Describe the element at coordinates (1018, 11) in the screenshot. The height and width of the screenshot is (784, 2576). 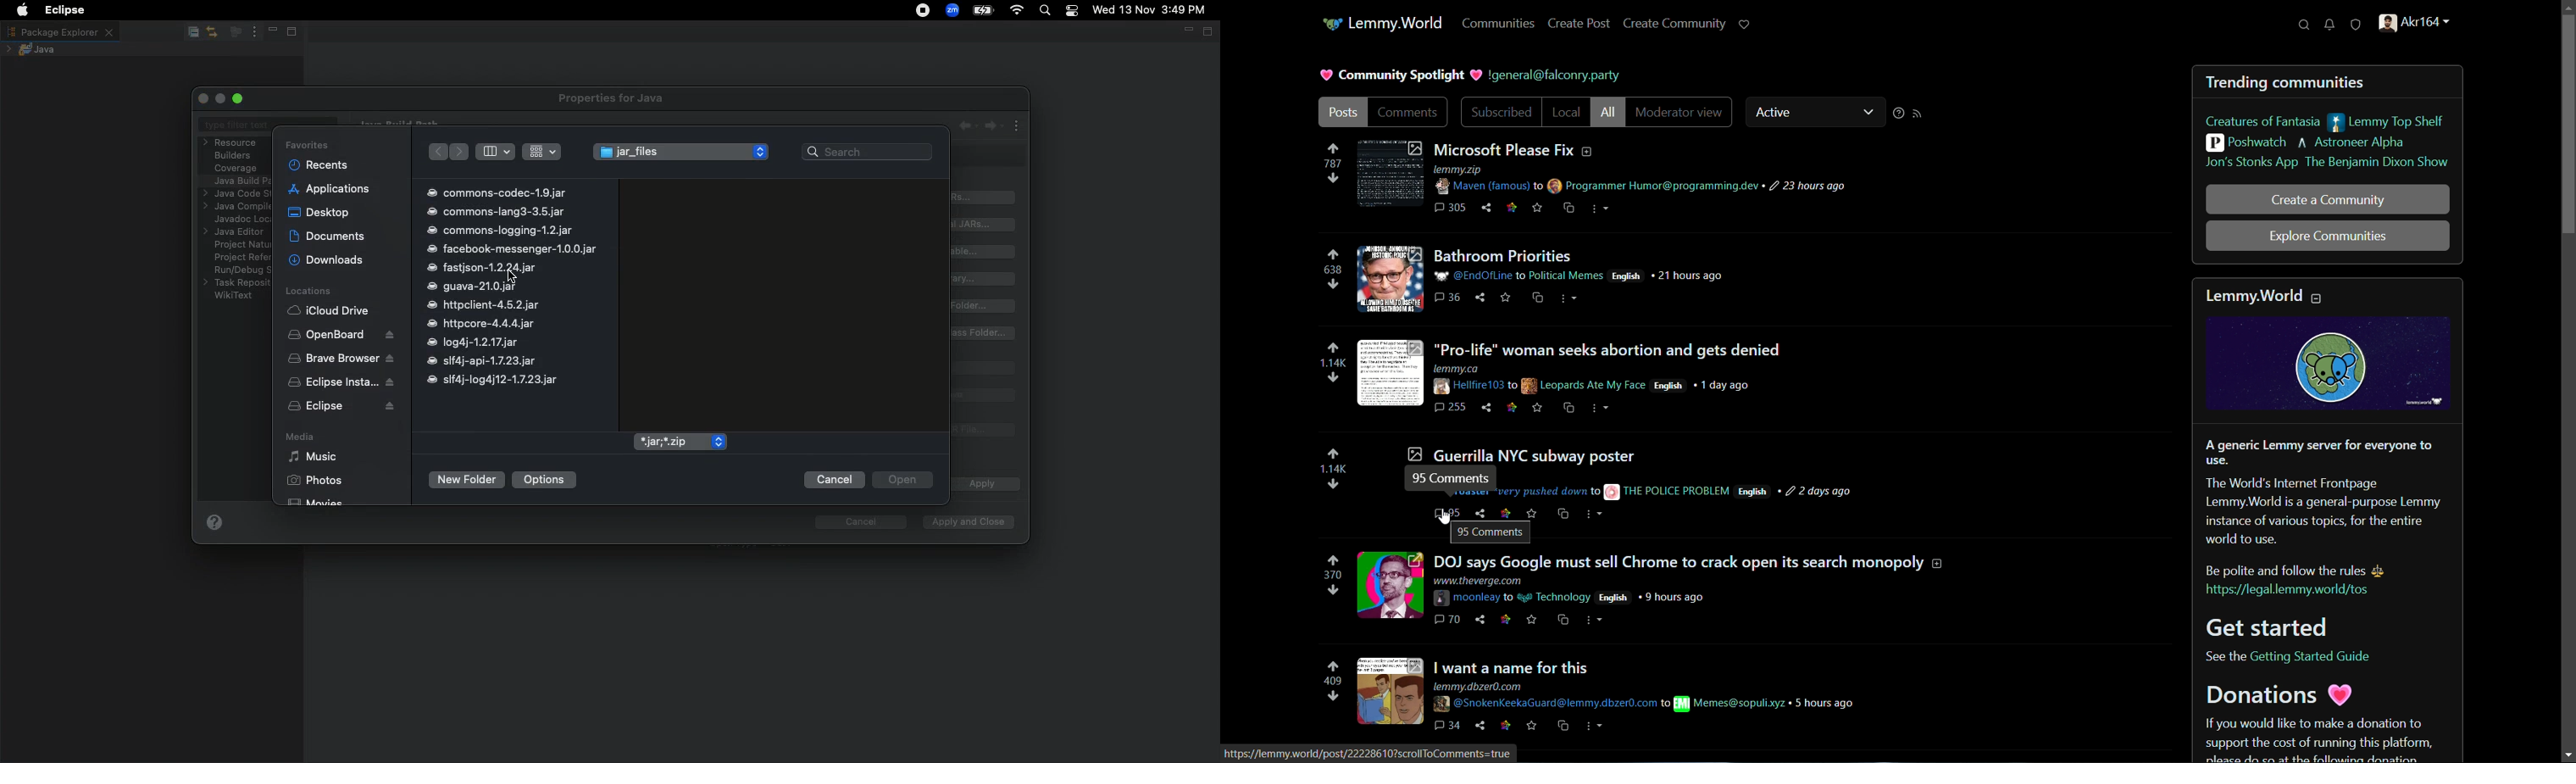
I see `Internet` at that location.